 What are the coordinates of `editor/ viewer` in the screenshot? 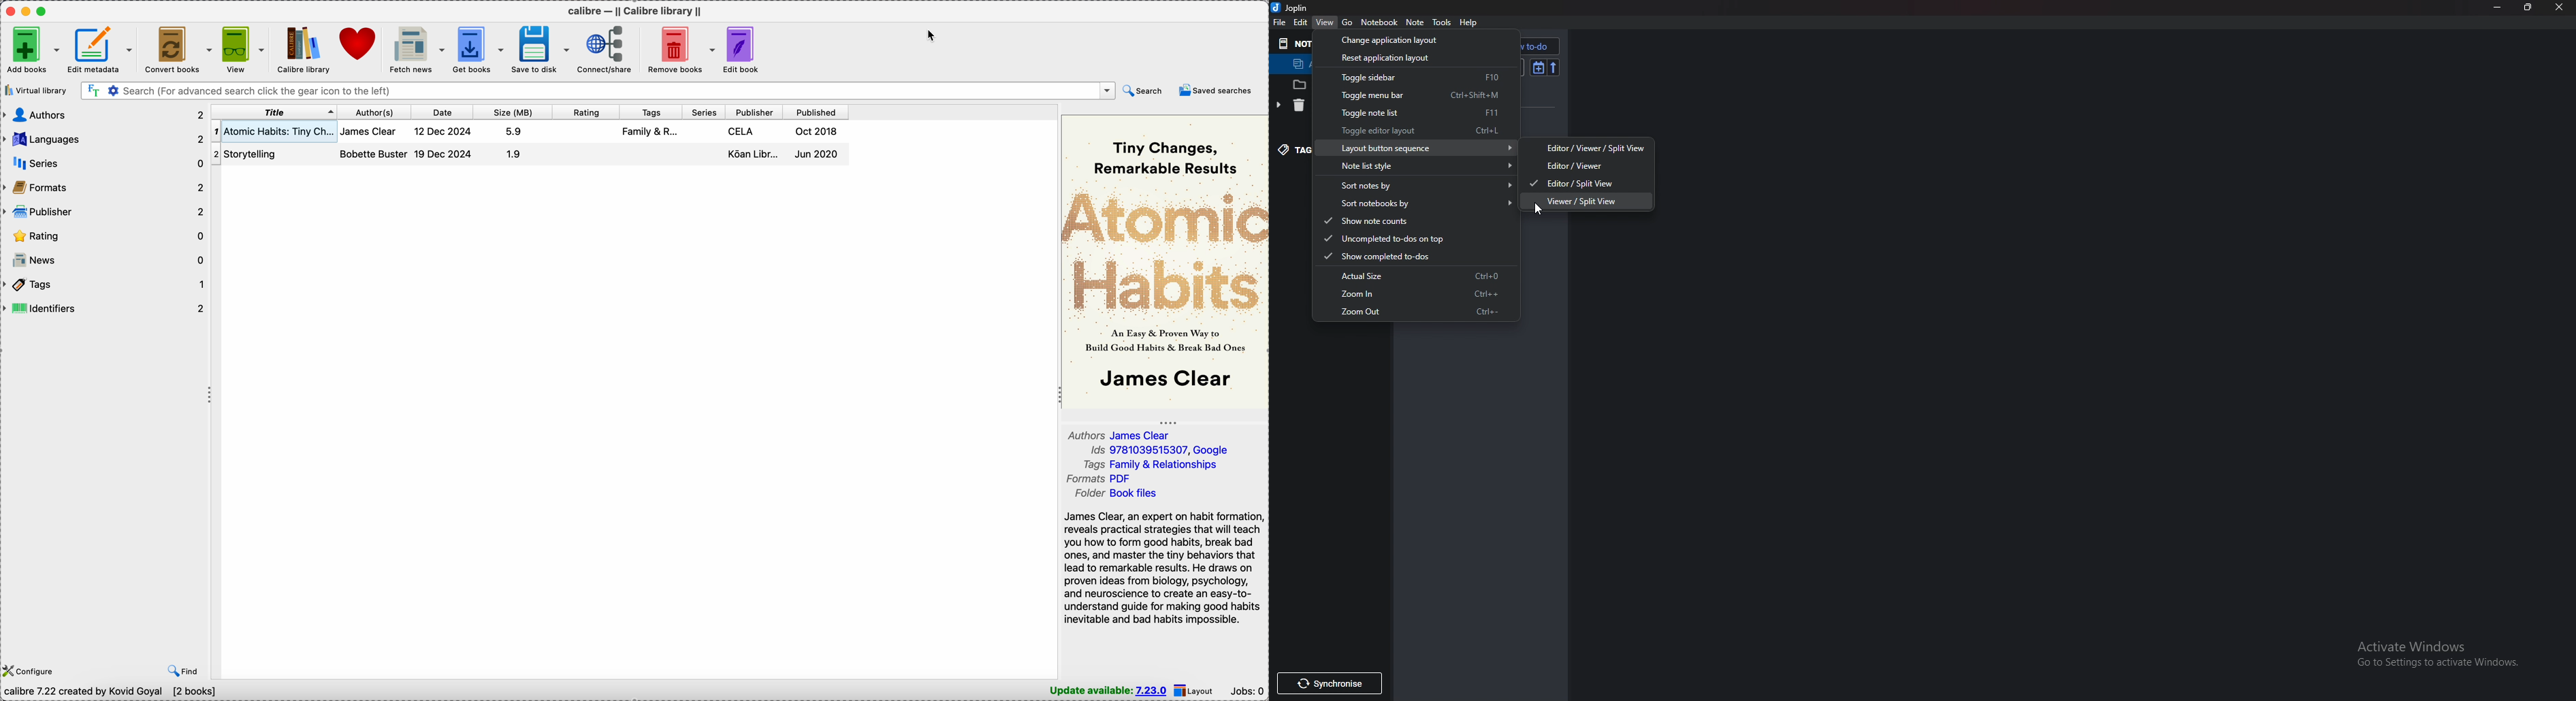 It's located at (1588, 165).